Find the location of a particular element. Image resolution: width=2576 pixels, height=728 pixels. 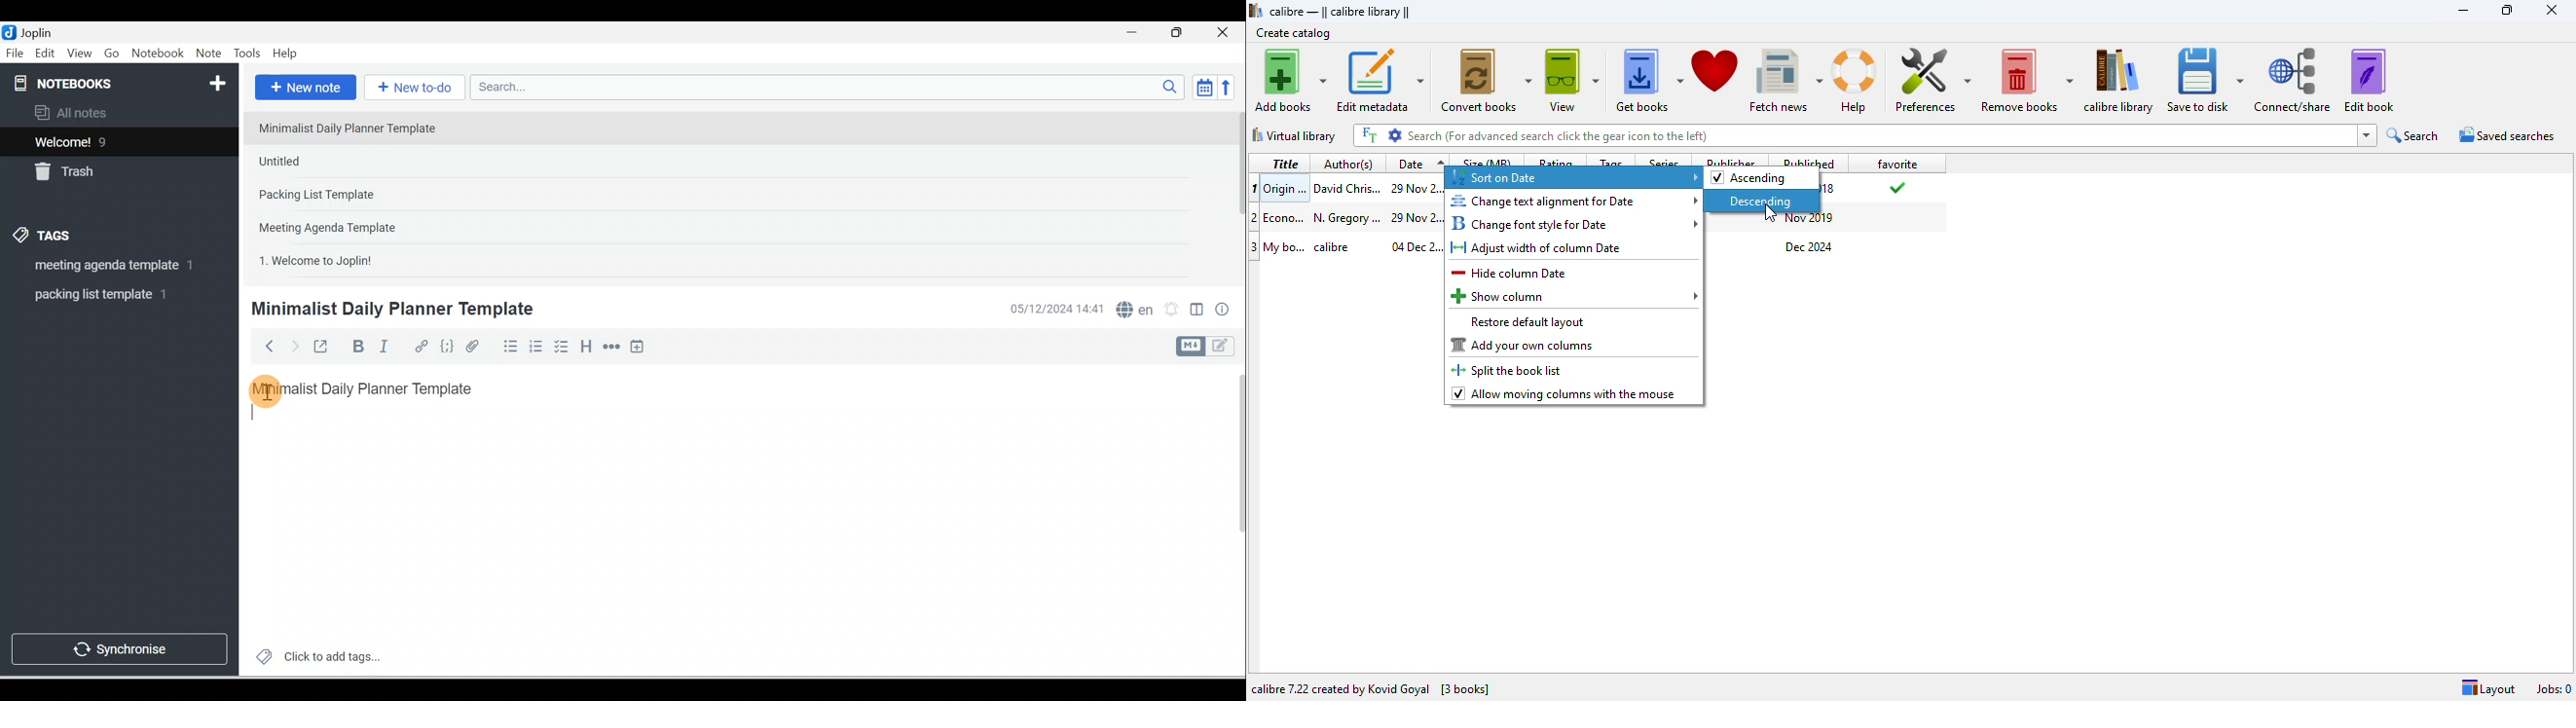

Toggle sort order is located at coordinates (1204, 86).